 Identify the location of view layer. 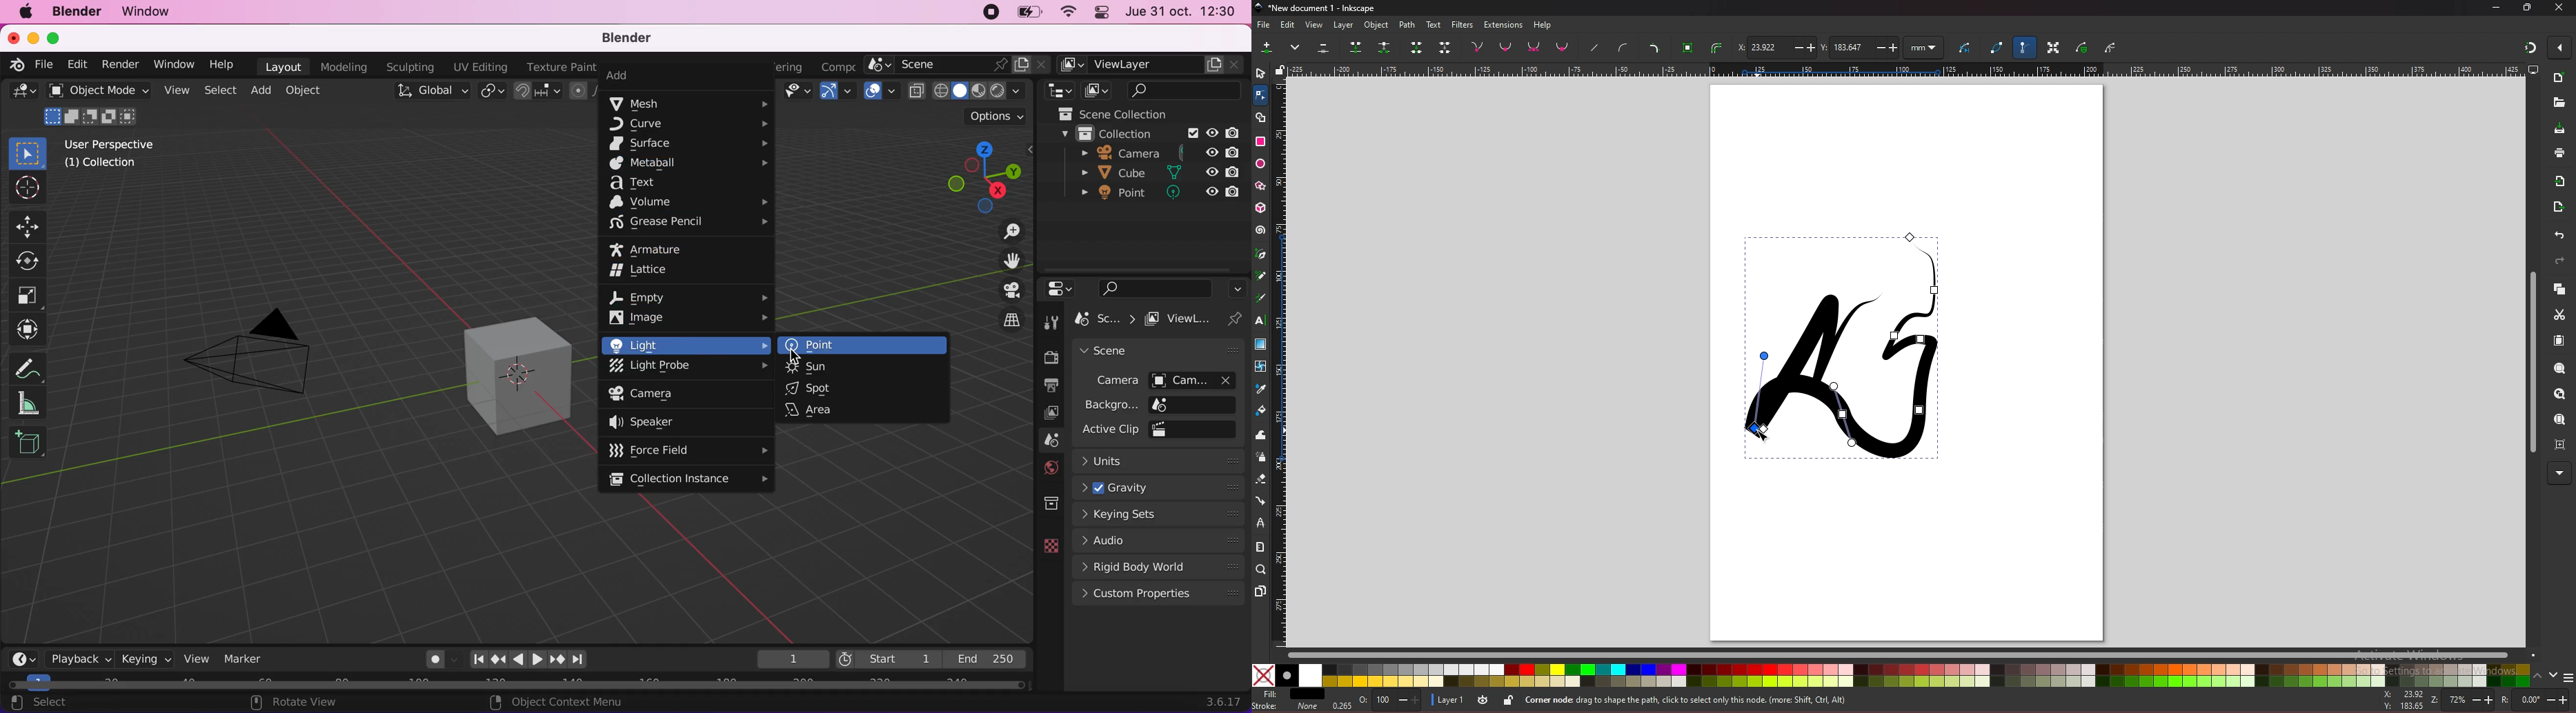
(1047, 414).